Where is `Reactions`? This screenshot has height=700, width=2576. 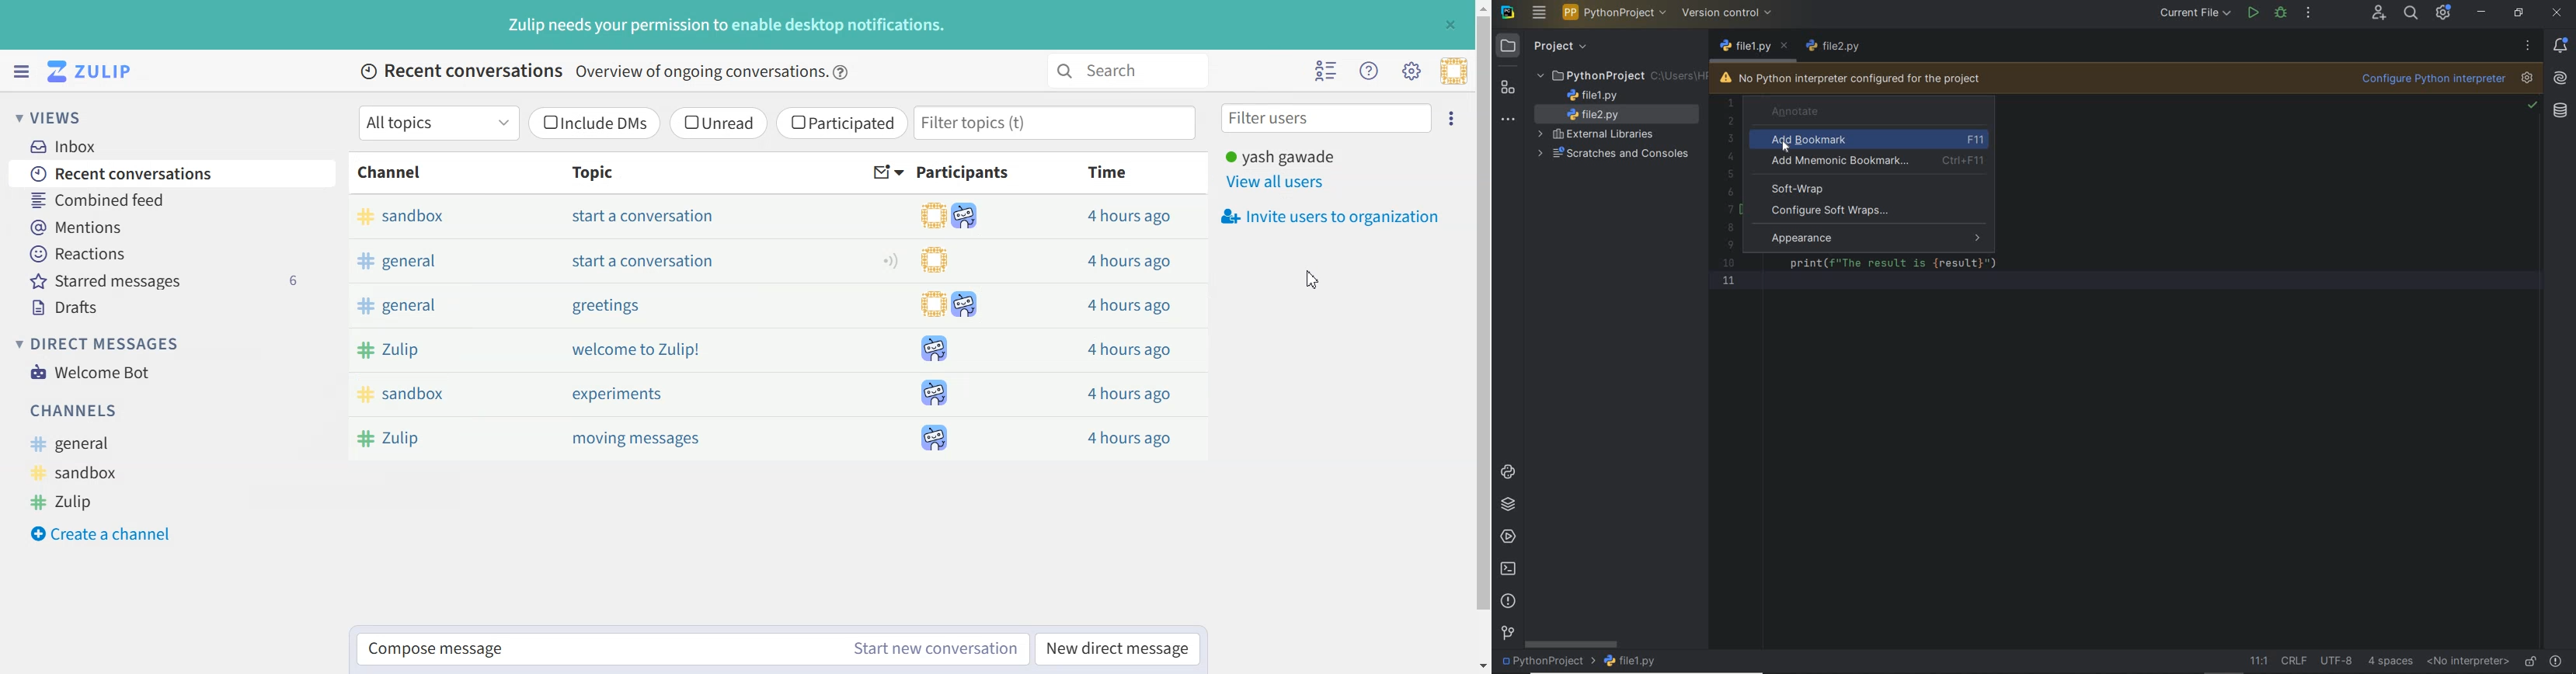
Reactions is located at coordinates (173, 254).